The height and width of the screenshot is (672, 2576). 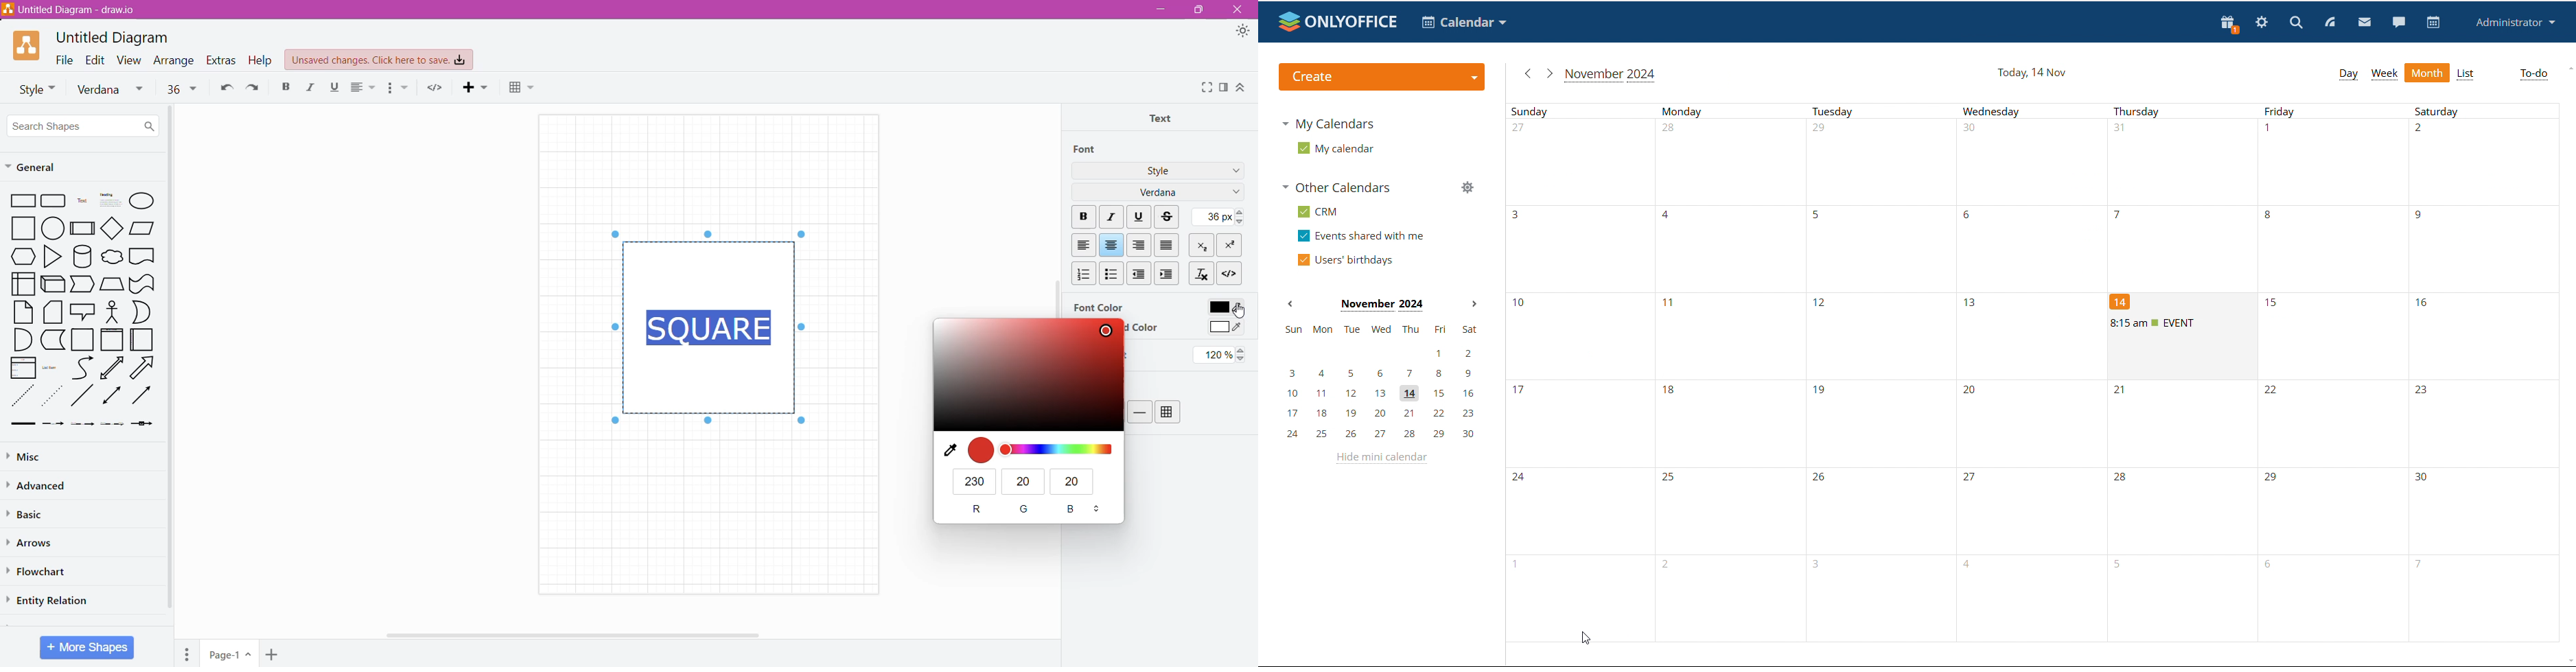 I want to click on Font, so click(x=1086, y=149).